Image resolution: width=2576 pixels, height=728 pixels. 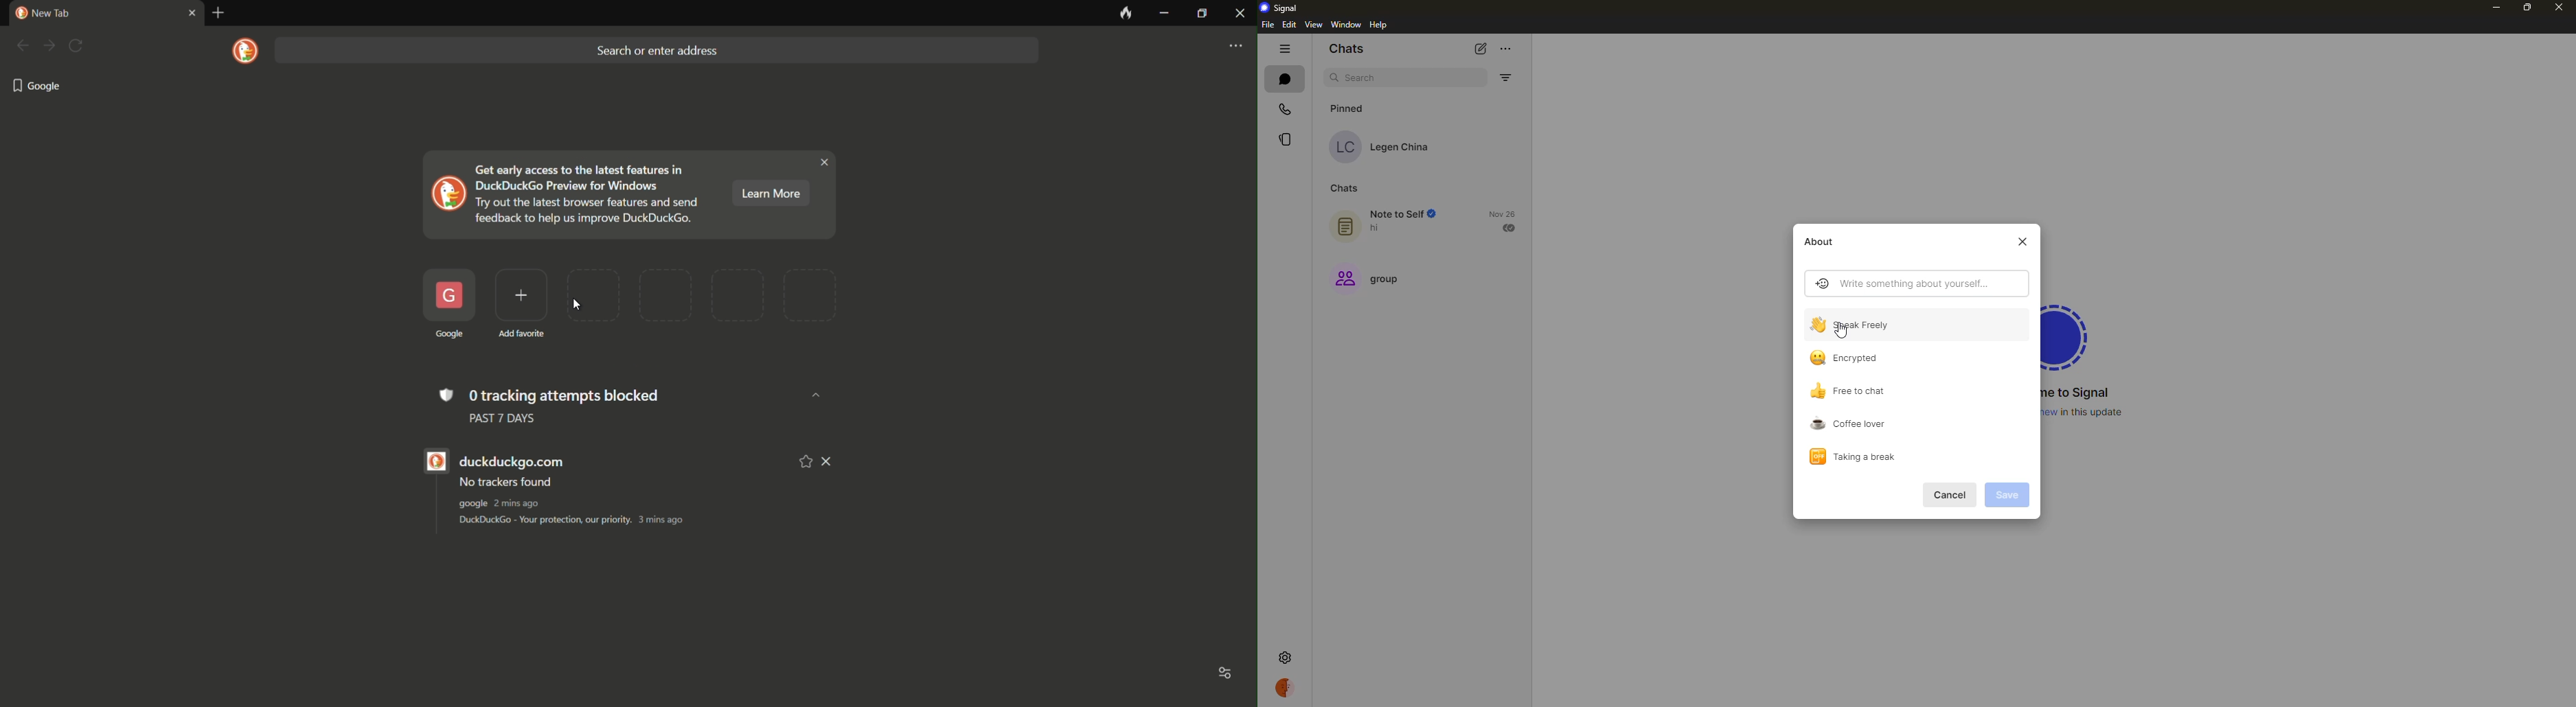 I want to click on maximize or restore, so click(x=1201, y=14).